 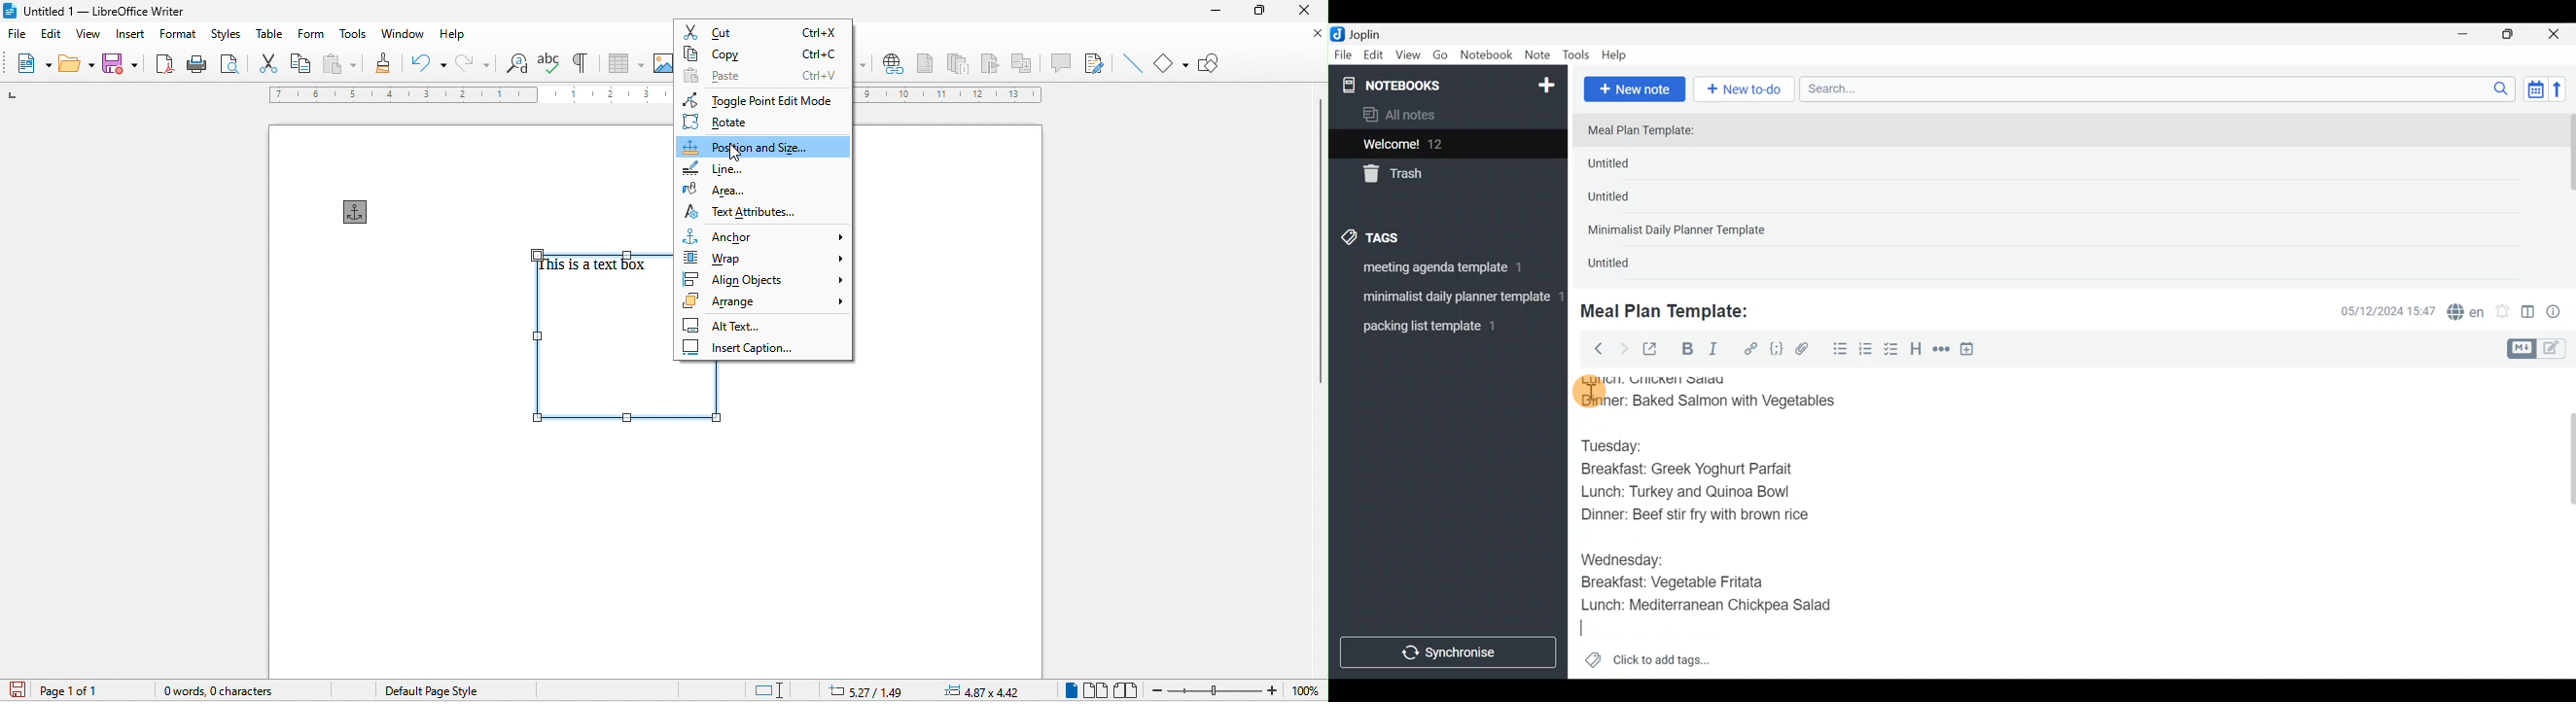 What do you see at coordinates (1487, 55) in the screenshot?
I see `Notebook` at bounding box center [1487, 55].